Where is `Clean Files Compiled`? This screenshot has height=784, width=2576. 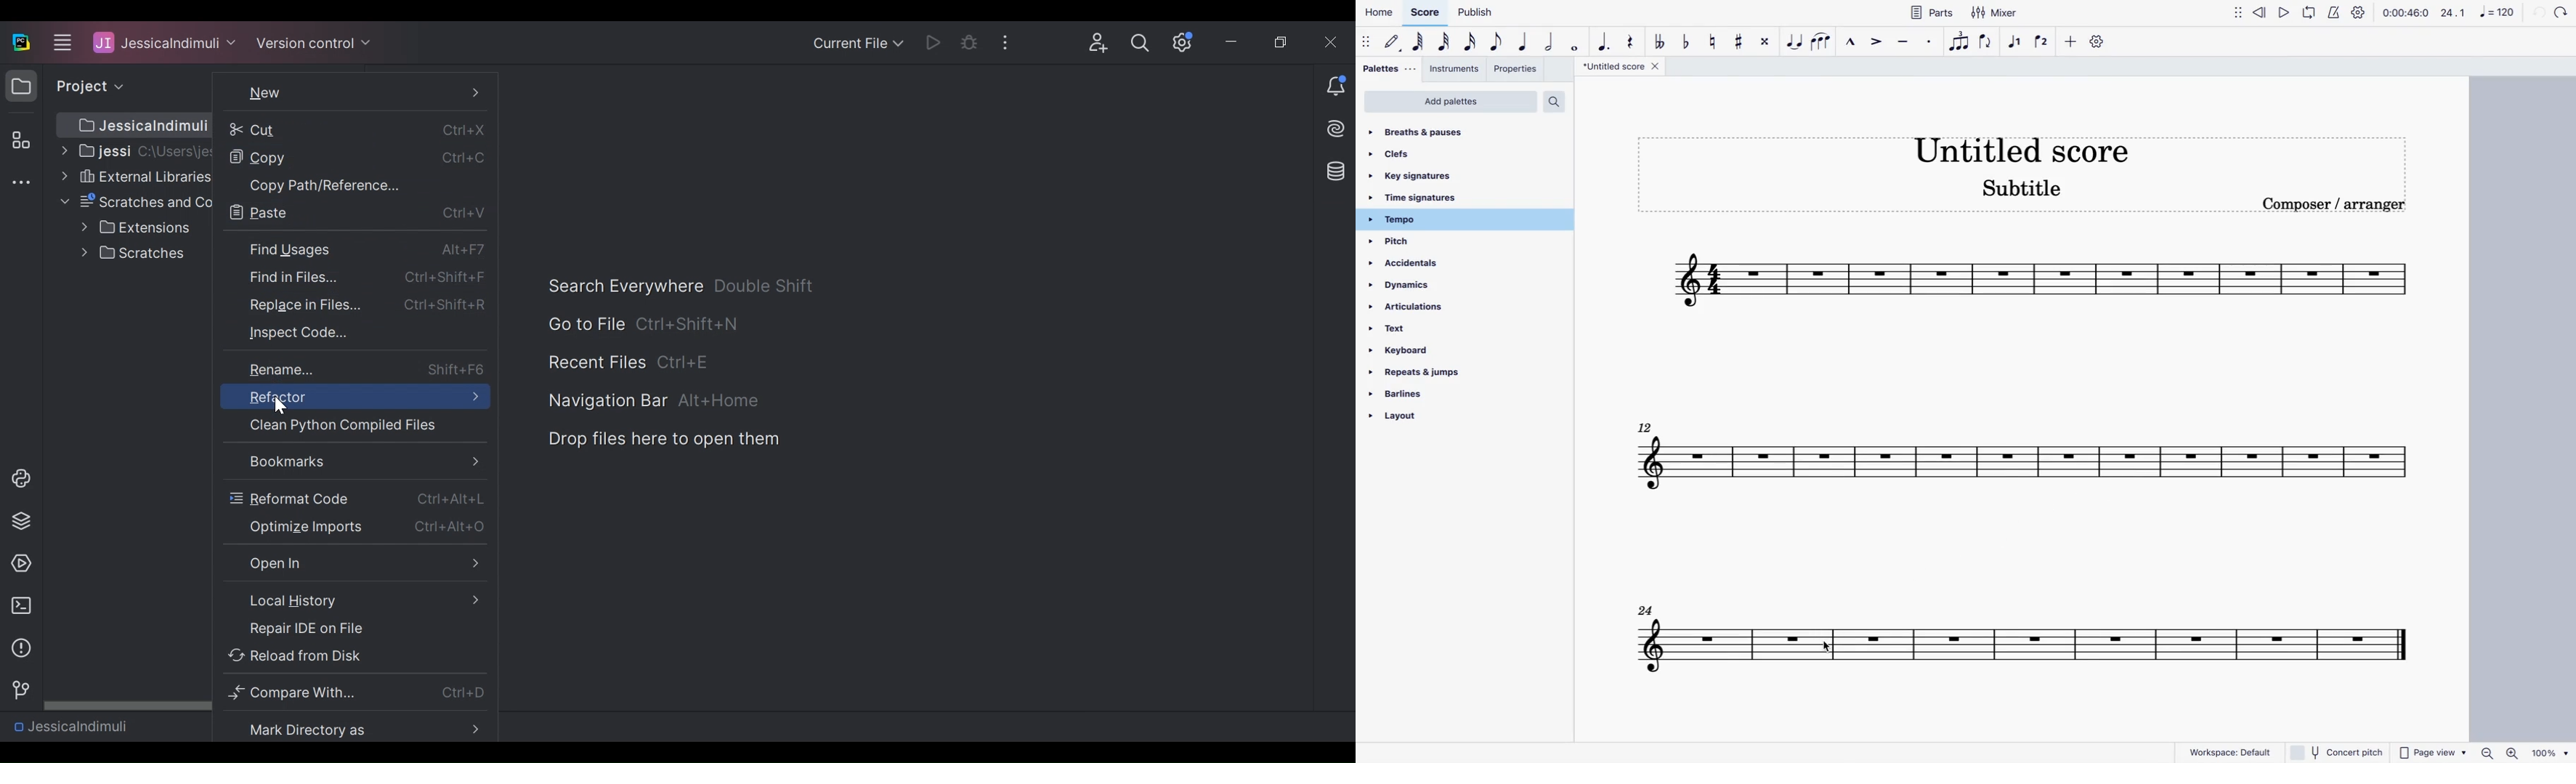
Clean Files Compiled is located at coordinates (336, 425).